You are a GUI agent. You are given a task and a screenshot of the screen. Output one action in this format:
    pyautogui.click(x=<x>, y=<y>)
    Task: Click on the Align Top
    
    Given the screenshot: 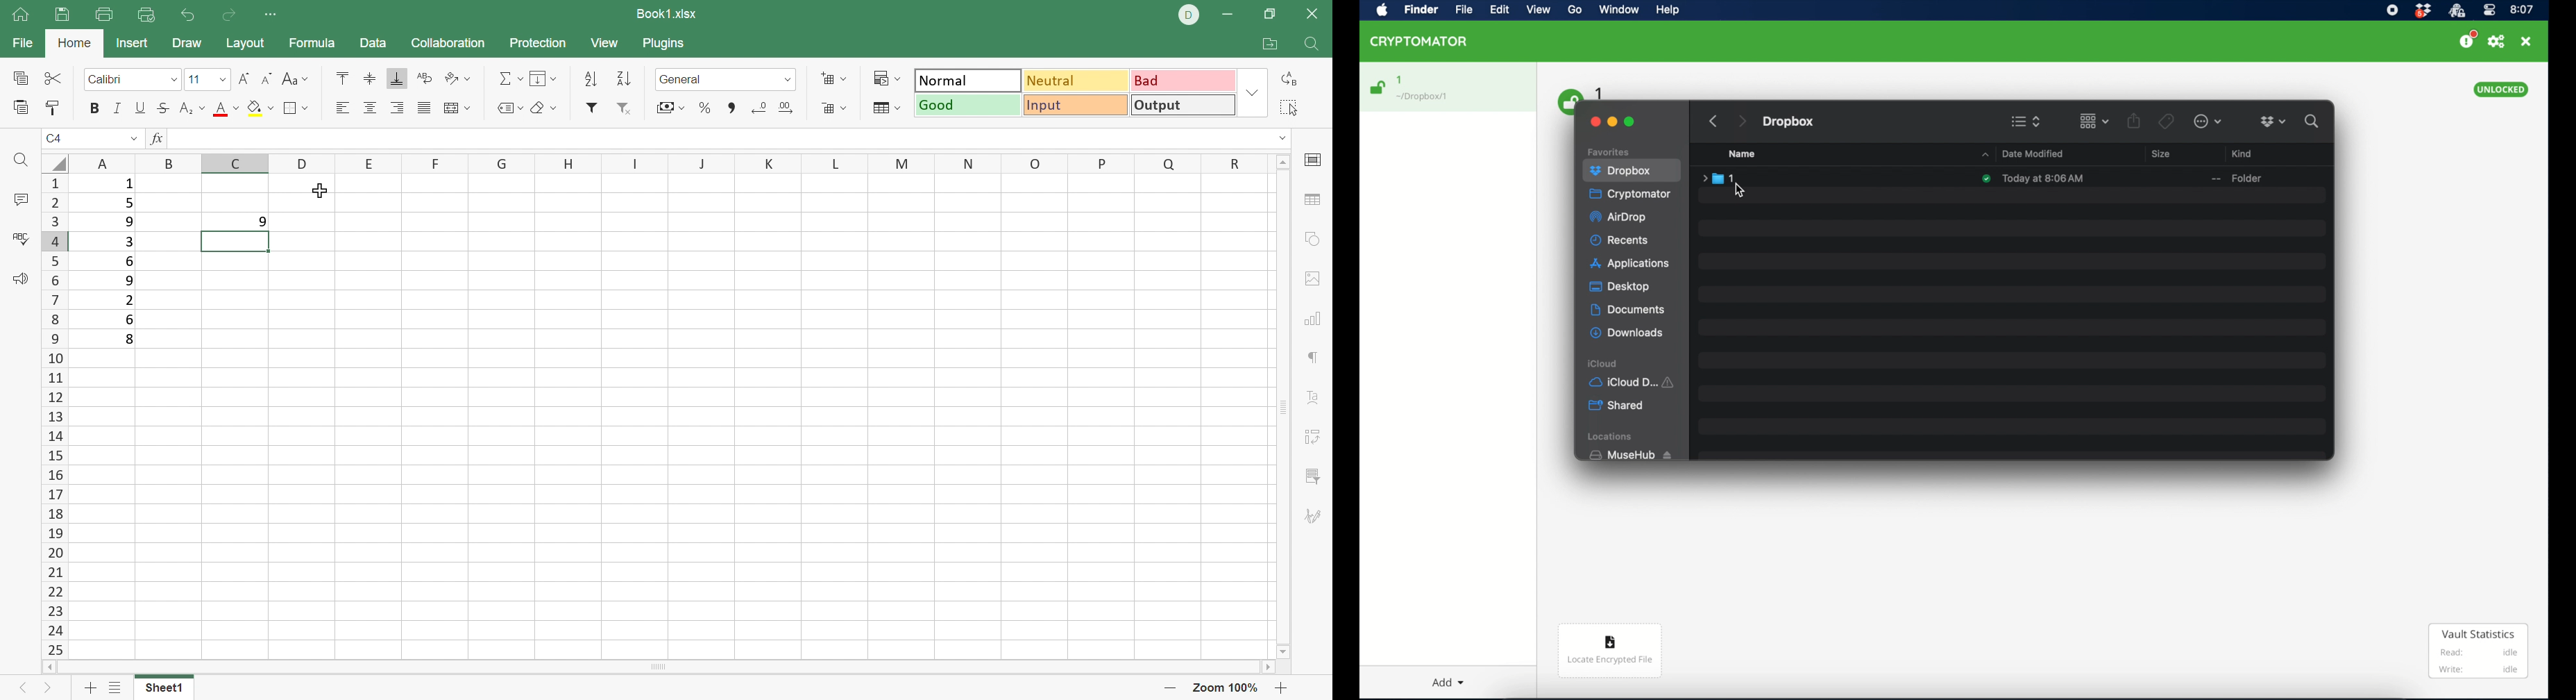 What is the action you would take?
    pyautogui.click(x=342, y=81)
    